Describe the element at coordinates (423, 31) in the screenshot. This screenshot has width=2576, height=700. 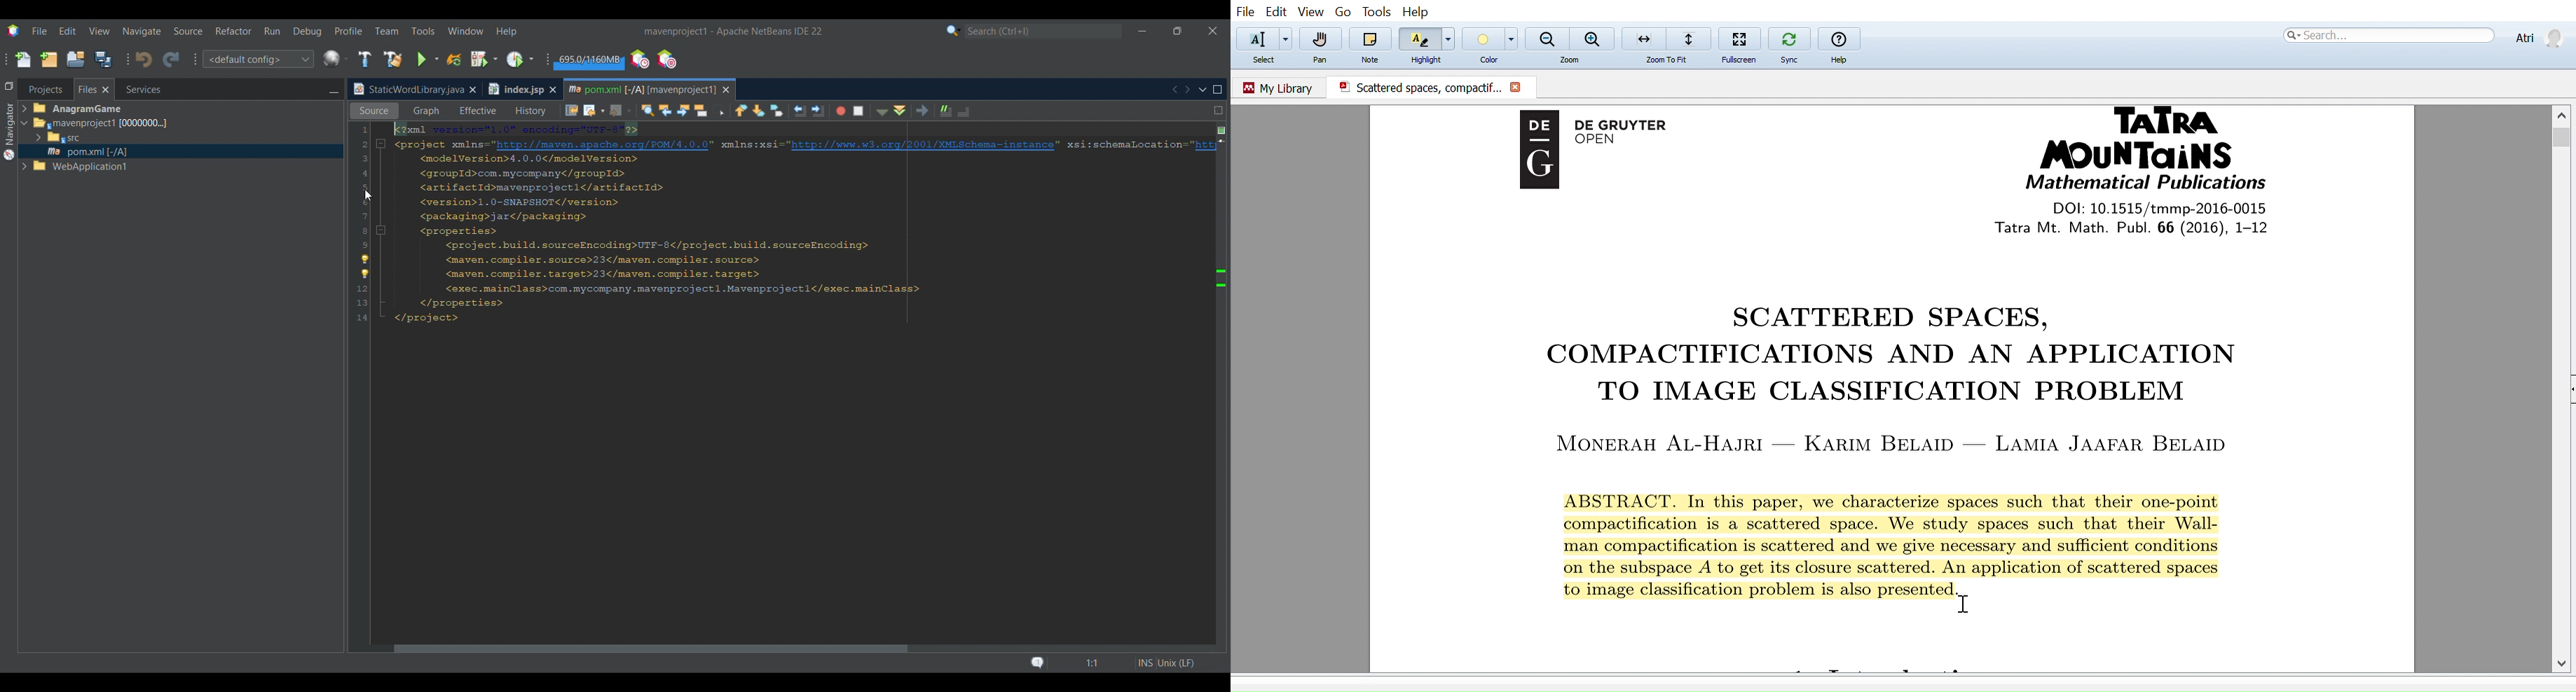
I see `Tools menu` at that location.